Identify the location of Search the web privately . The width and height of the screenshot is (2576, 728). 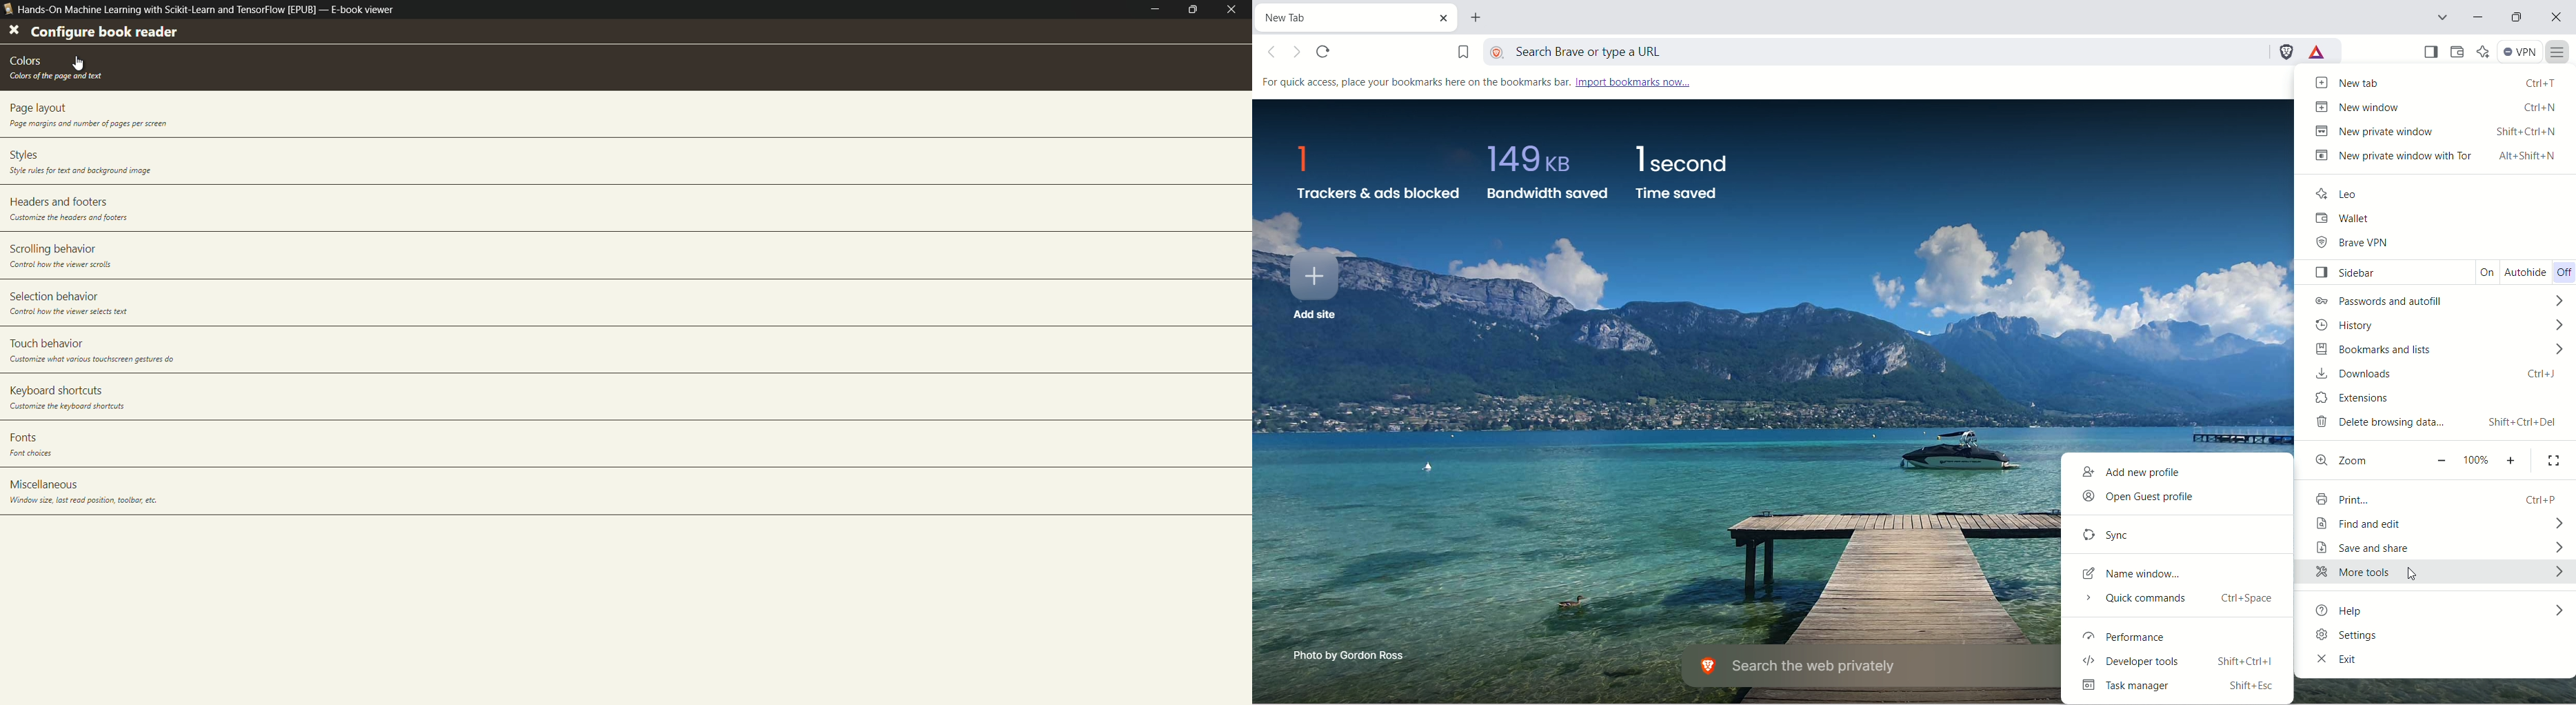
(1858, 667).